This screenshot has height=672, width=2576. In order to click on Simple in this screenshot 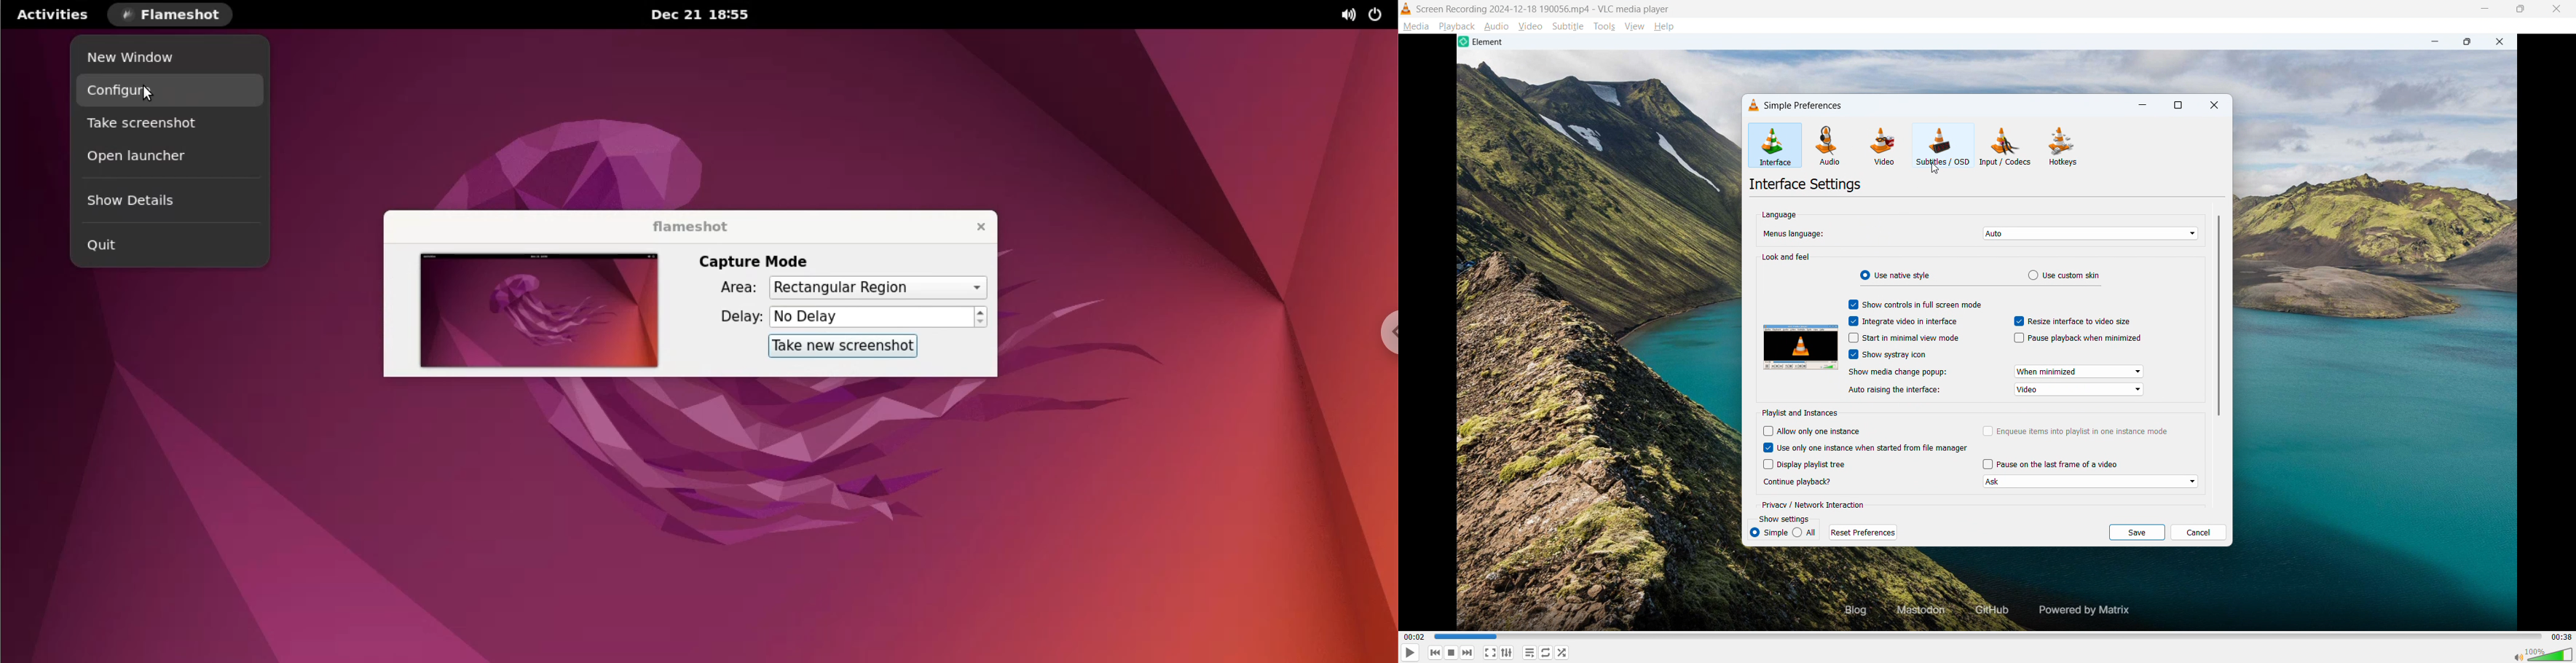, I will do `click(1769, 532)`.